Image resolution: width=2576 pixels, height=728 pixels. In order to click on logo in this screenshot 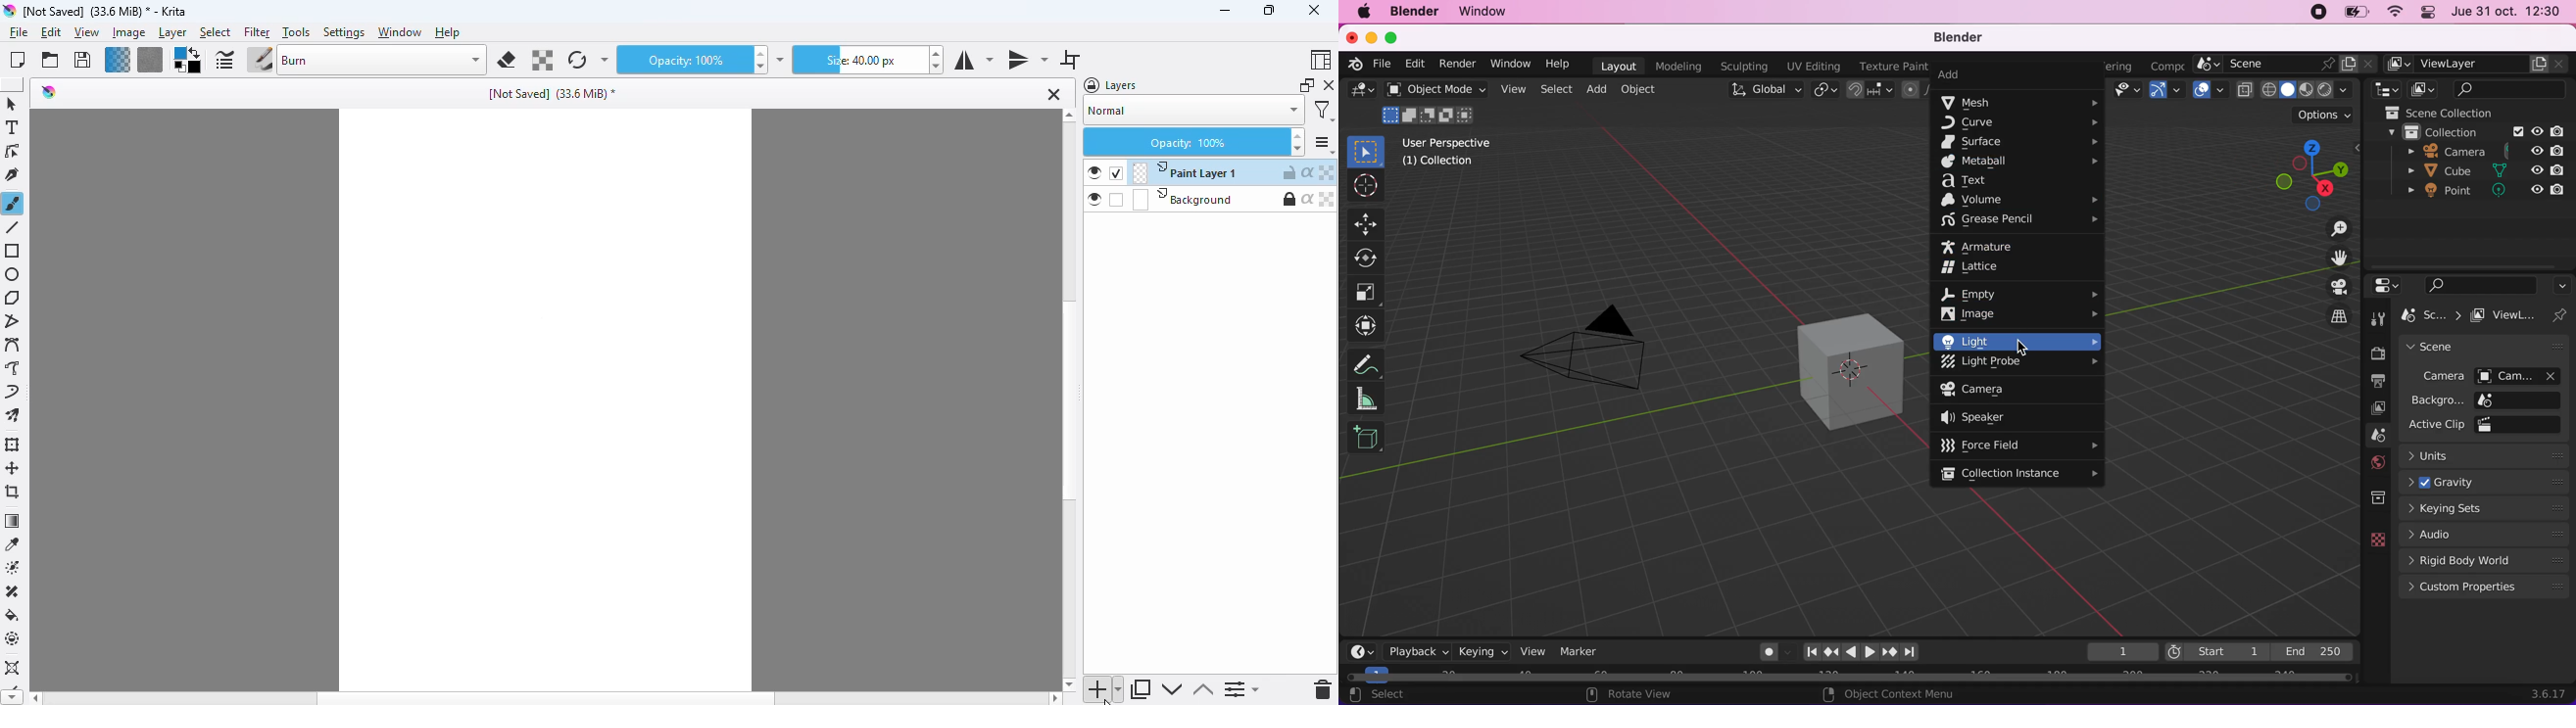, I will do `click(9, 11)`.